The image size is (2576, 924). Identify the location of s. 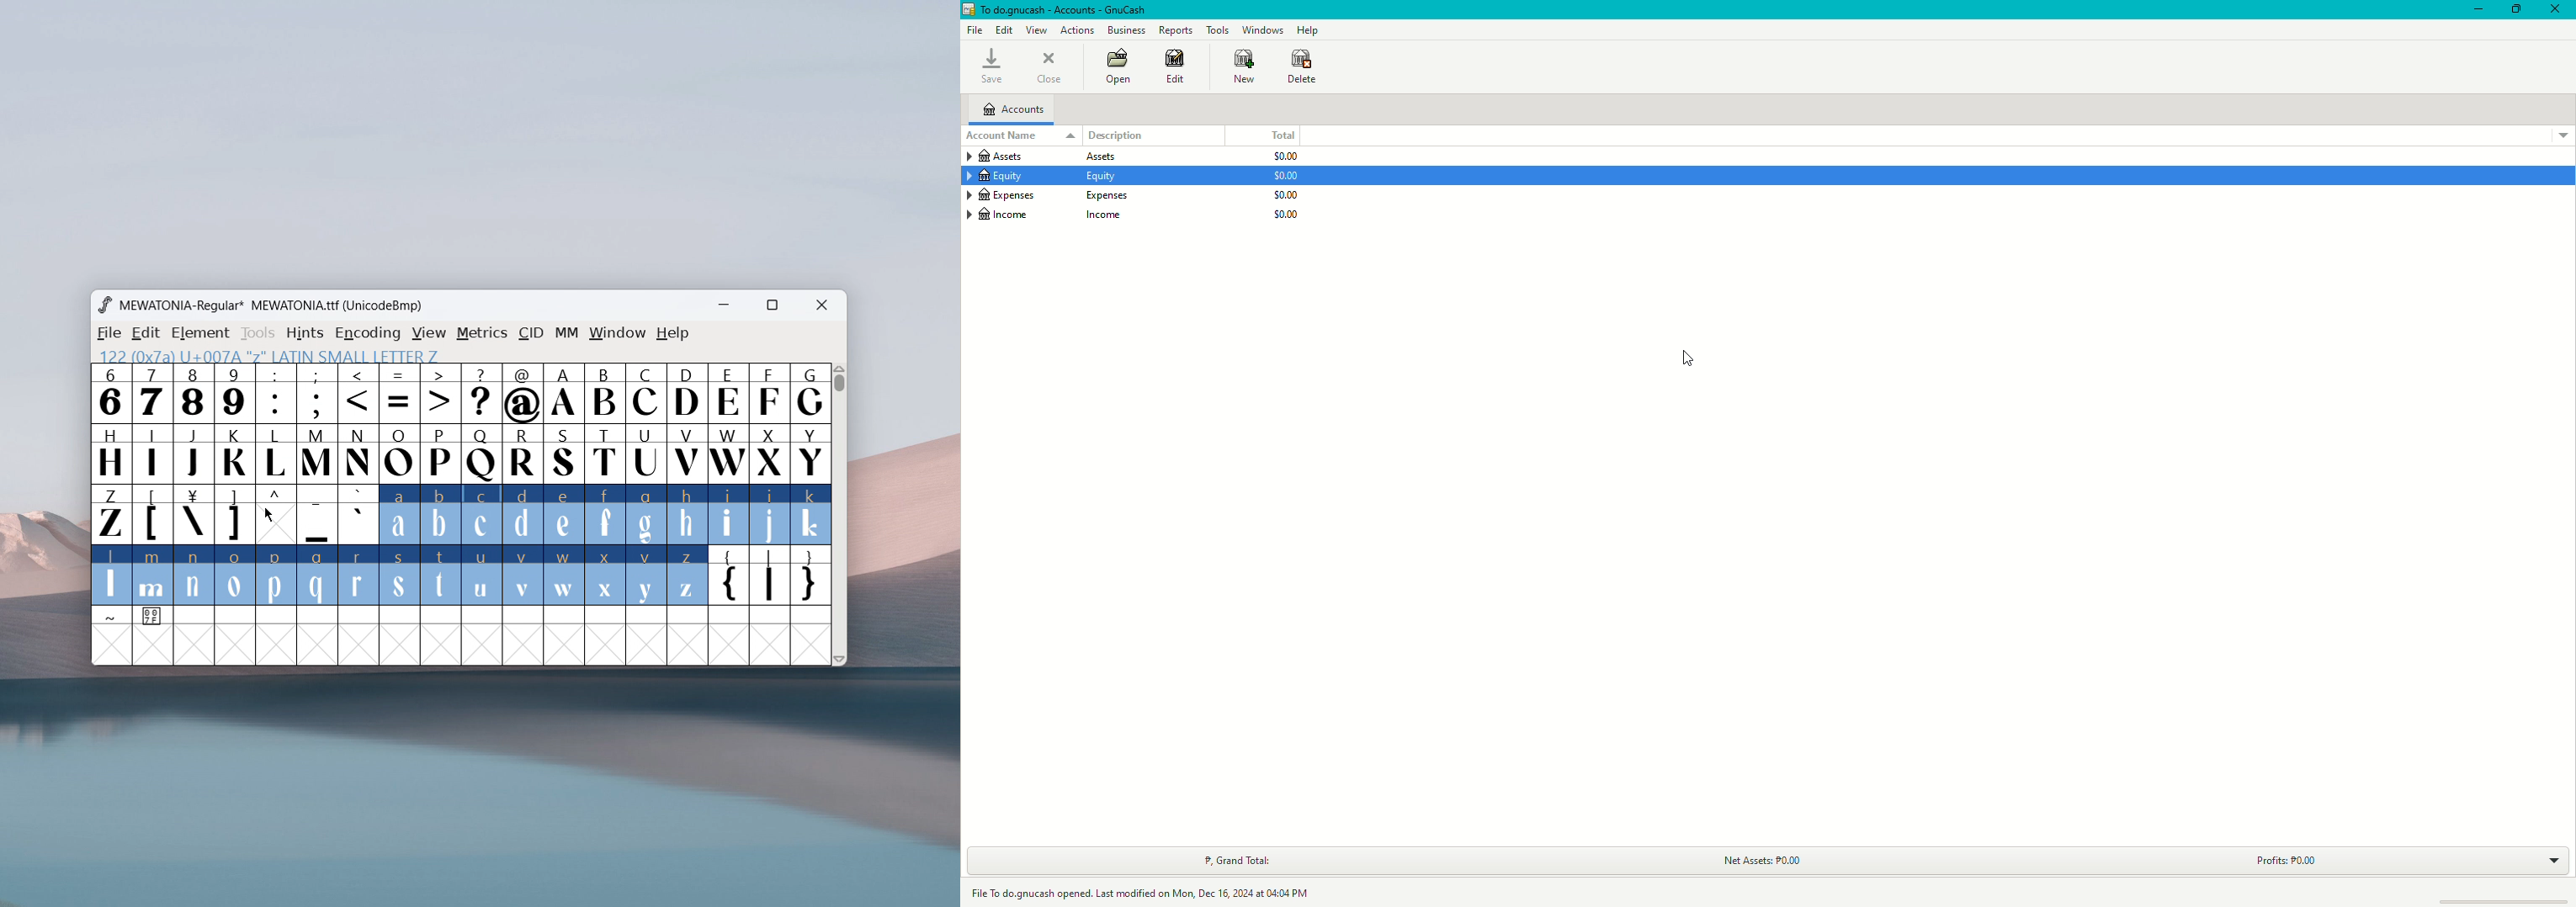
(400, 576).